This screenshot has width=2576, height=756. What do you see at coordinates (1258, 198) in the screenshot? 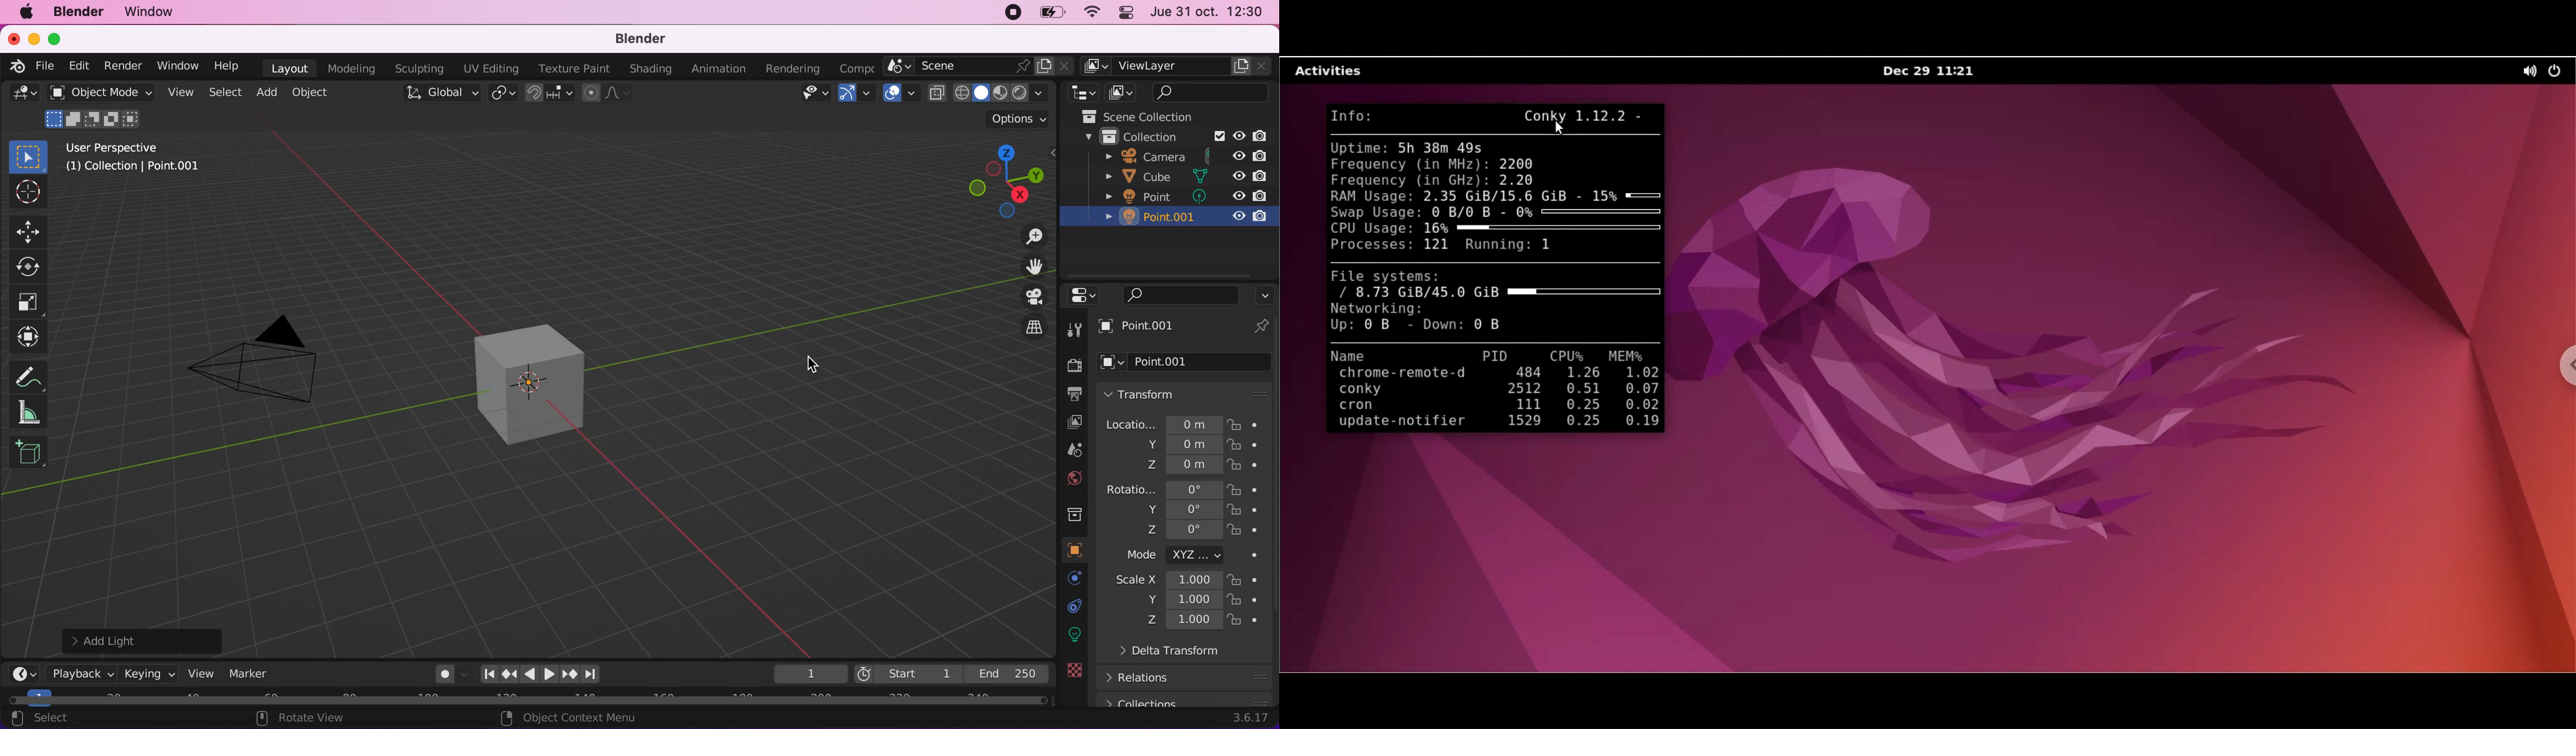
I see `disable in renders` at bounding box center [1258, 198].